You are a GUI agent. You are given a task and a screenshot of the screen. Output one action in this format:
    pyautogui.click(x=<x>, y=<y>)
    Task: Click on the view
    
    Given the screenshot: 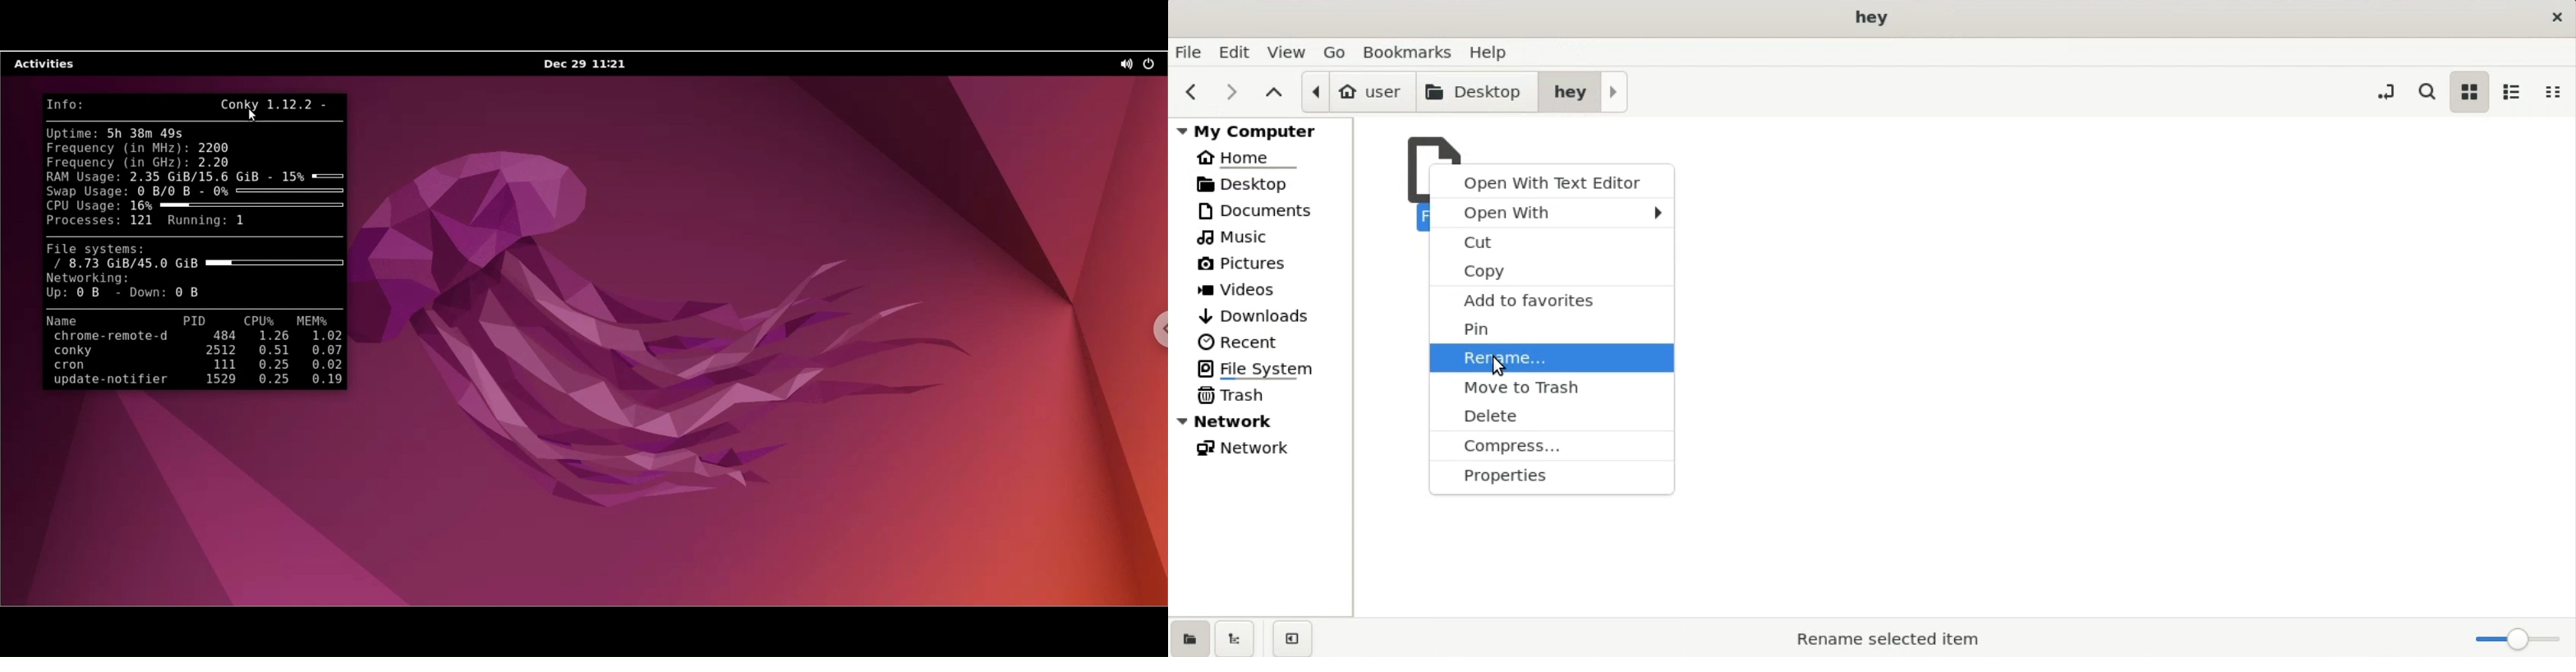 What is the action you would take?
    pyautogui.click(x=1288, y=51)
    